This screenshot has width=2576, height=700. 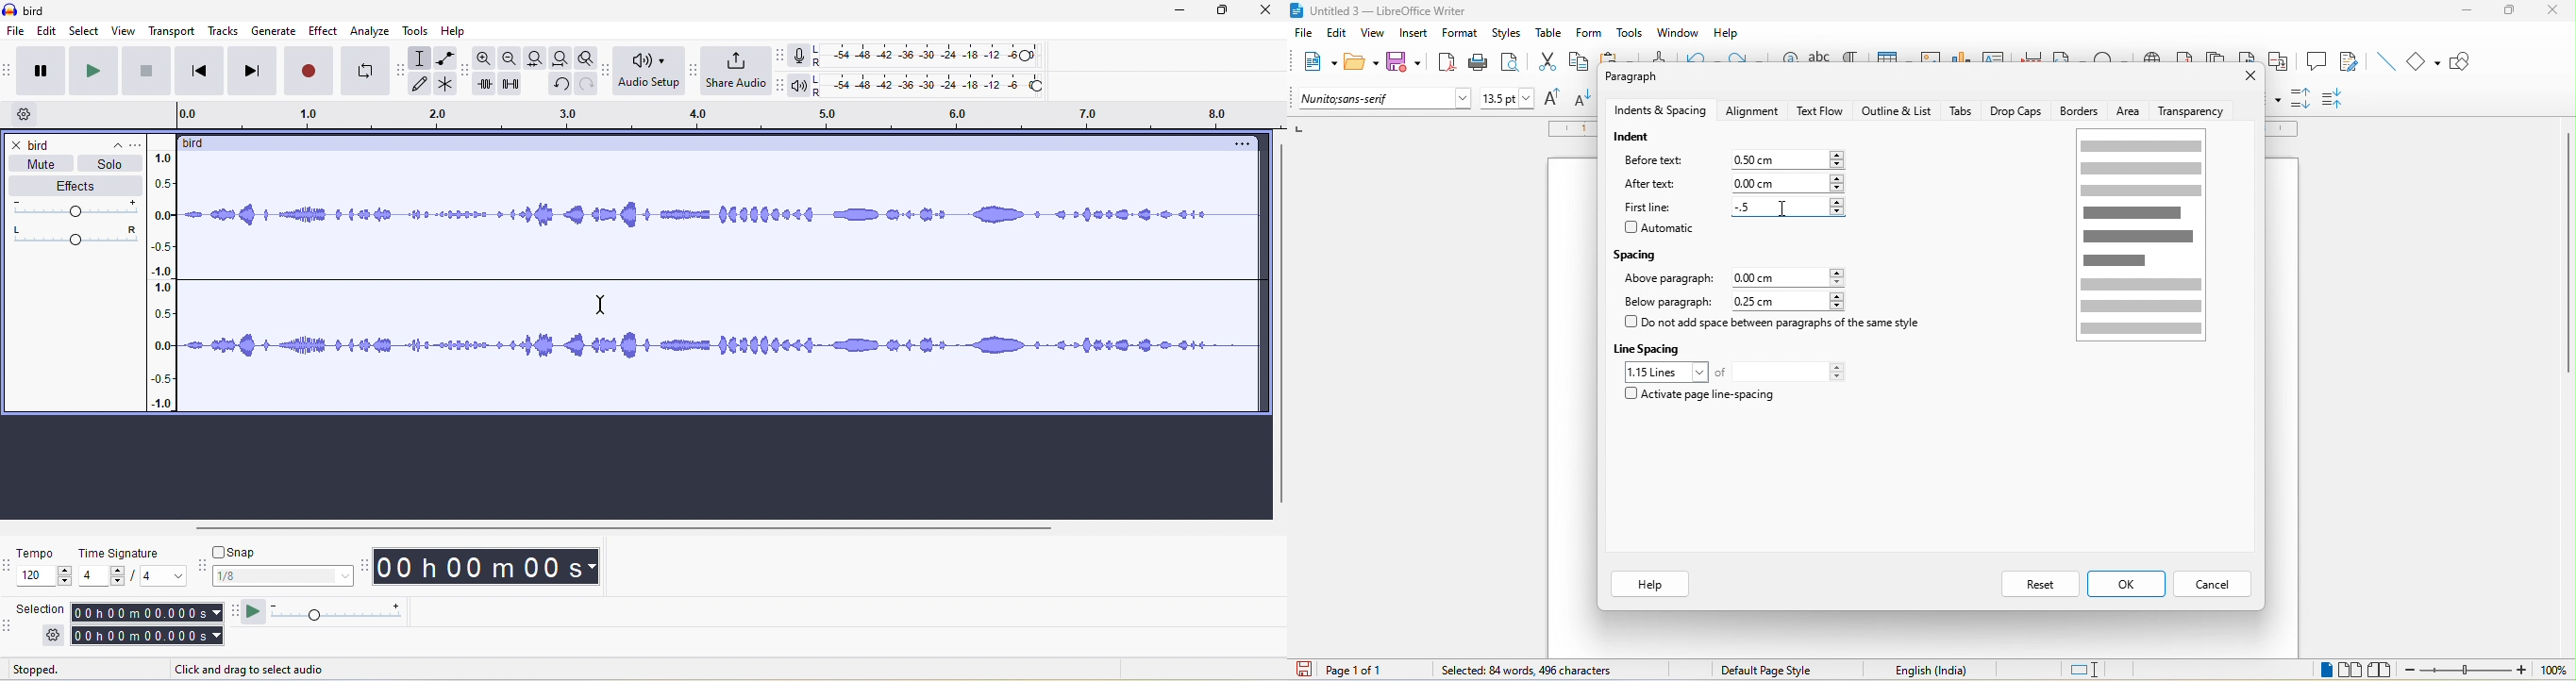 I want to click on font name, so click(x=1386, y=99).